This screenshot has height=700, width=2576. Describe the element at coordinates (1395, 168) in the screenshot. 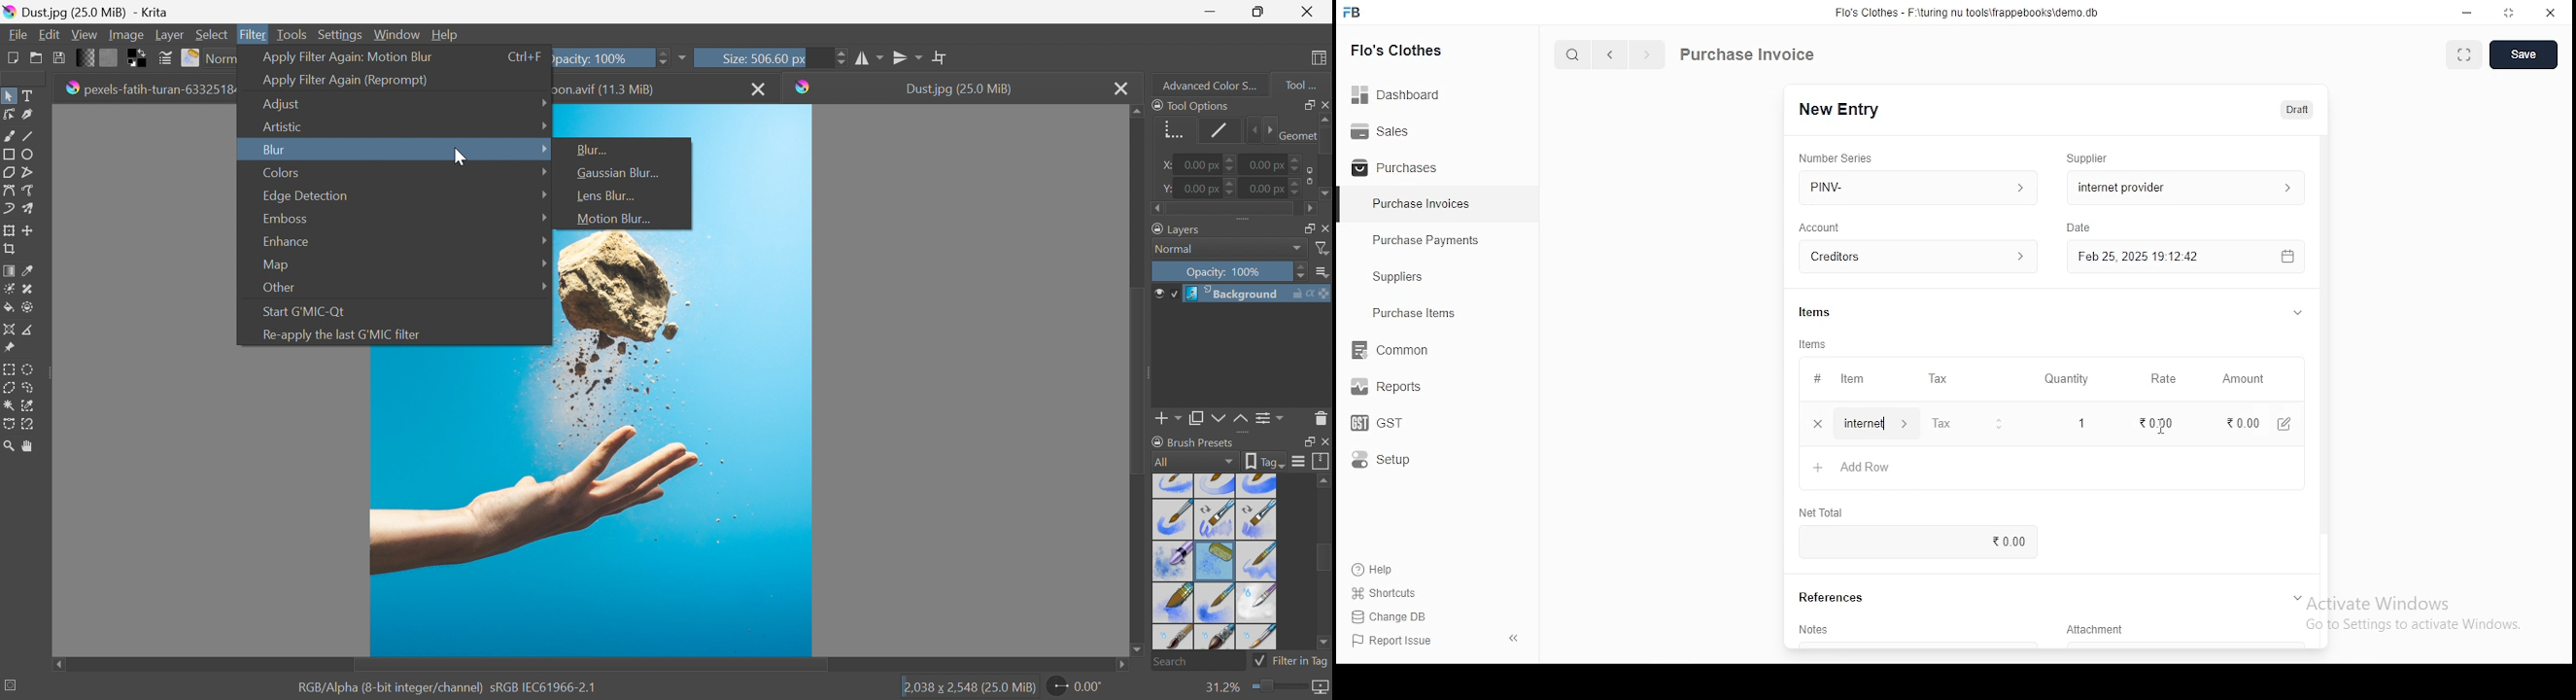

I see `Purchases` at that location.